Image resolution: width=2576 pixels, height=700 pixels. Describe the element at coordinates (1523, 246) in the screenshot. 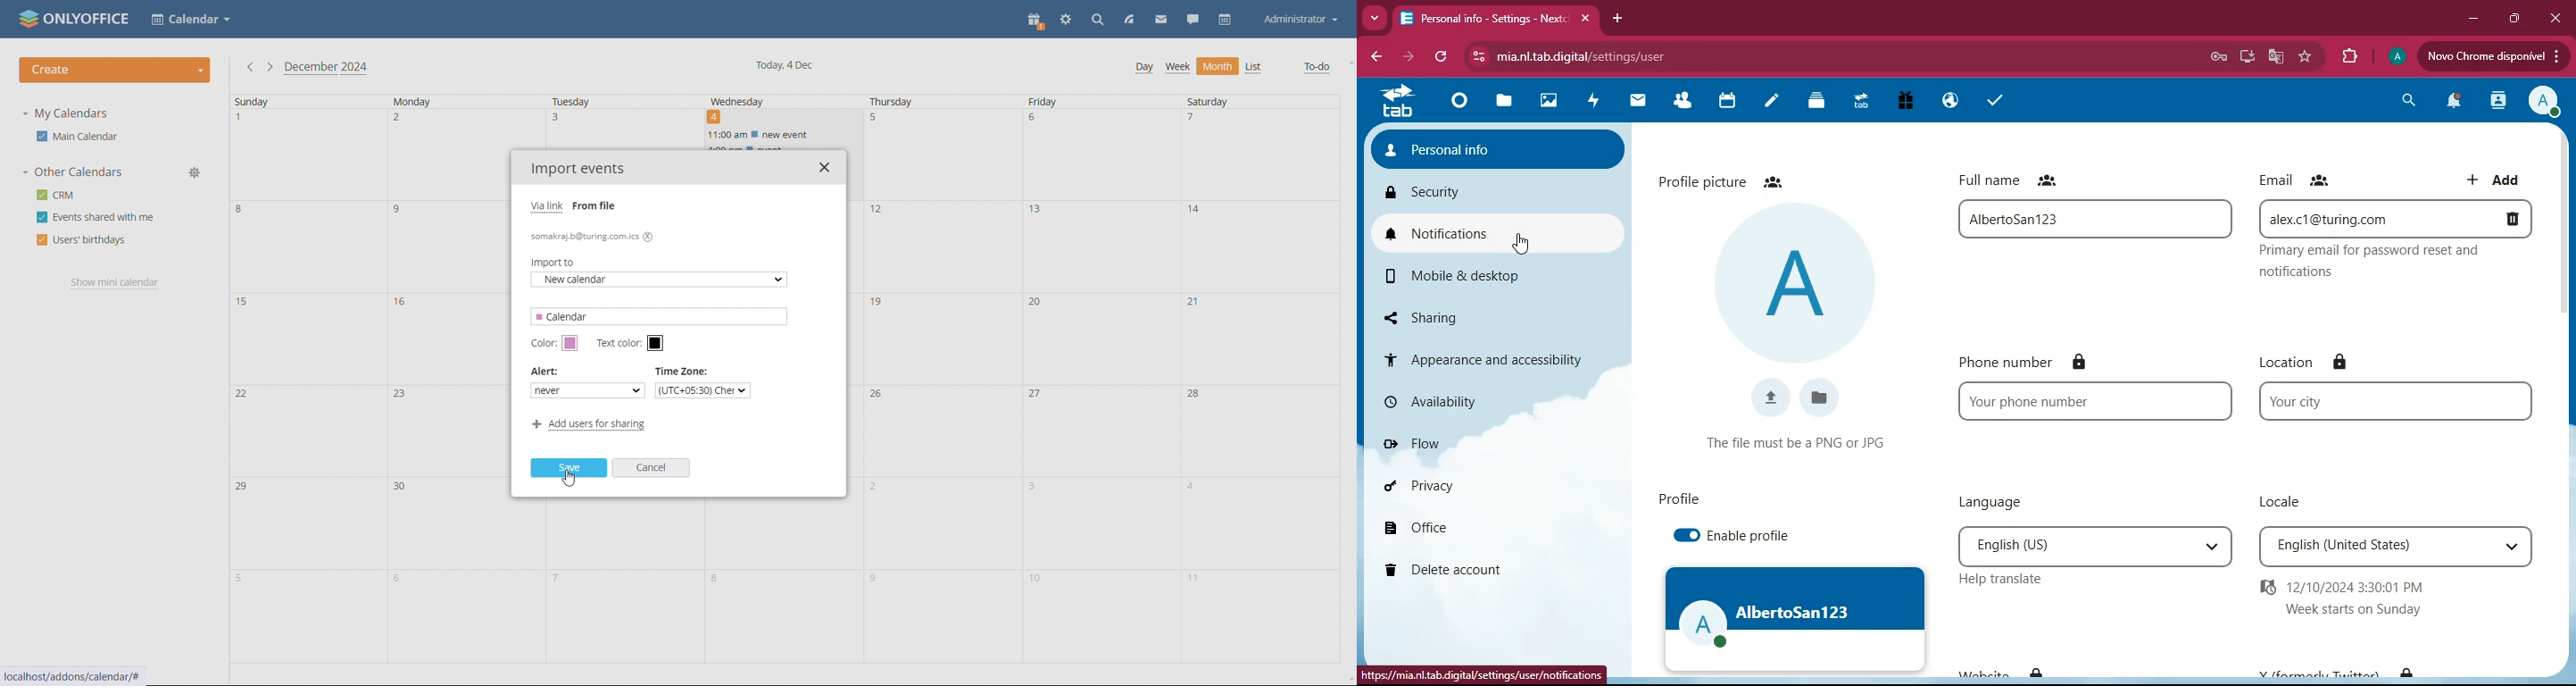

I see `cursor` at that location.